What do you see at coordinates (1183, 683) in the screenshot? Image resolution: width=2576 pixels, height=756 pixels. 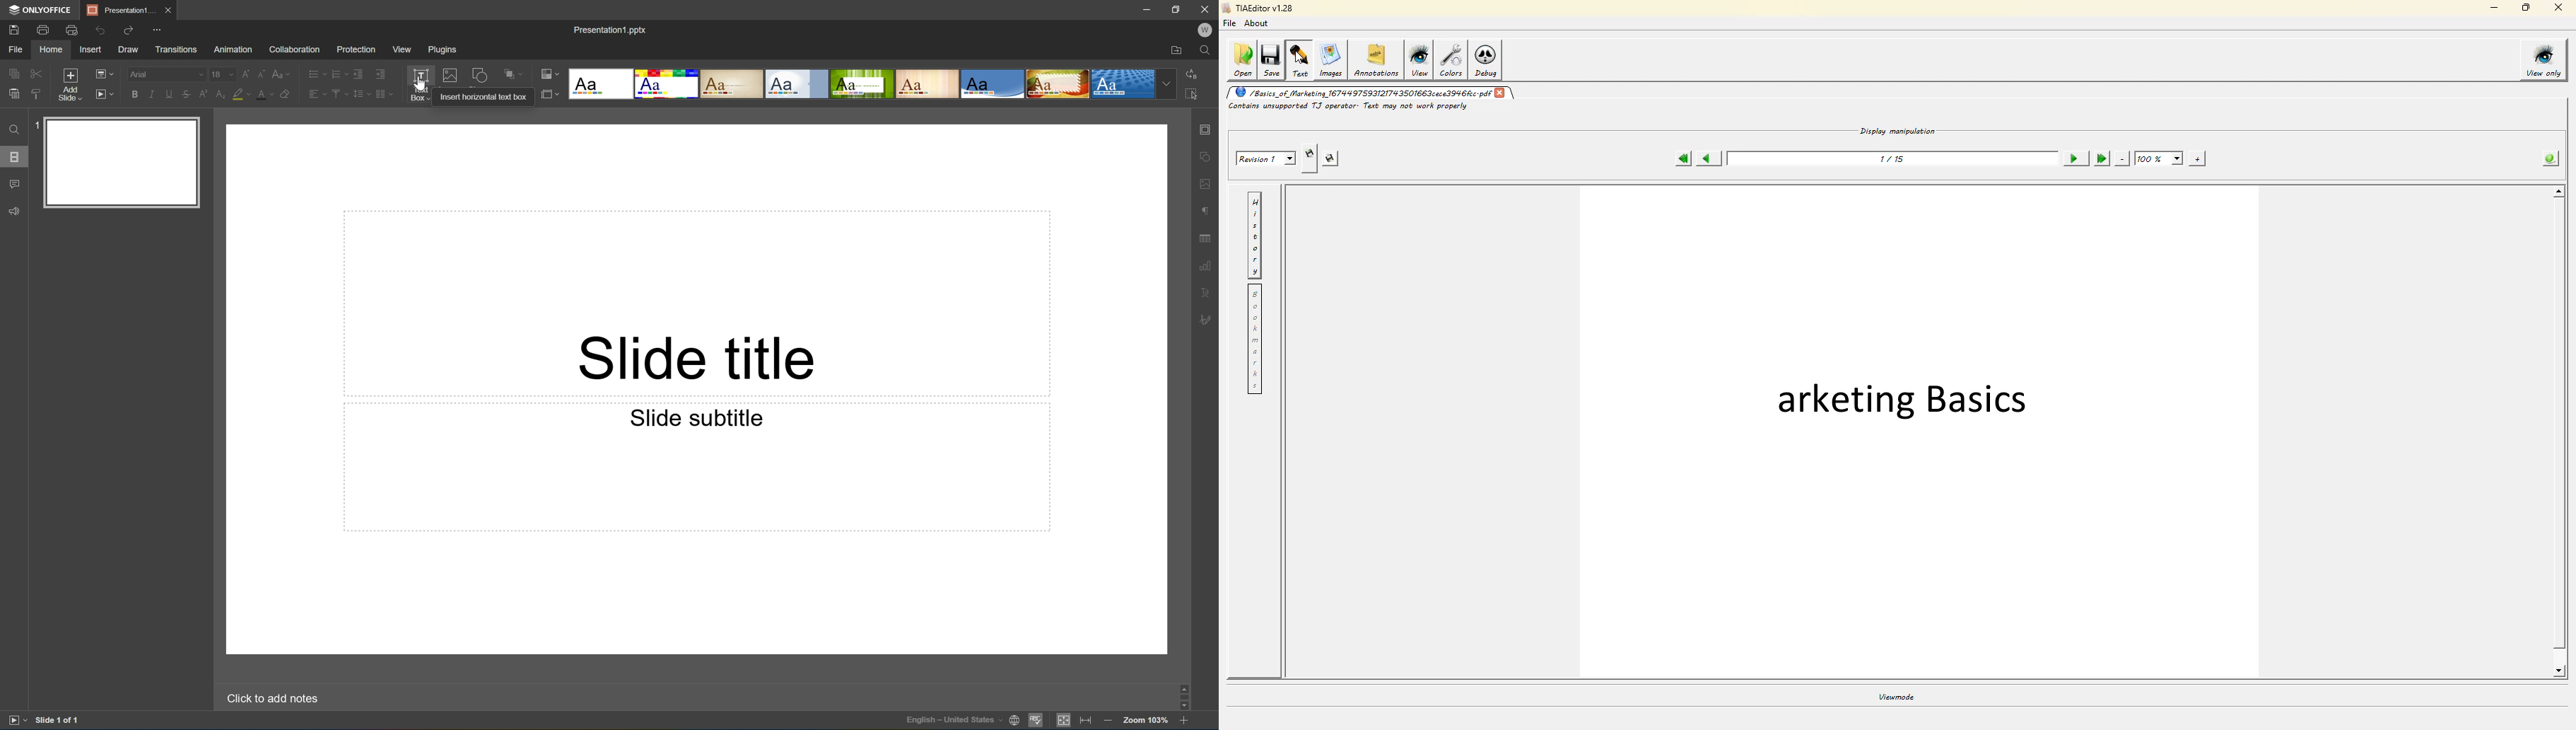 I see `Scroll Up` at bounding box center [1183, 683].